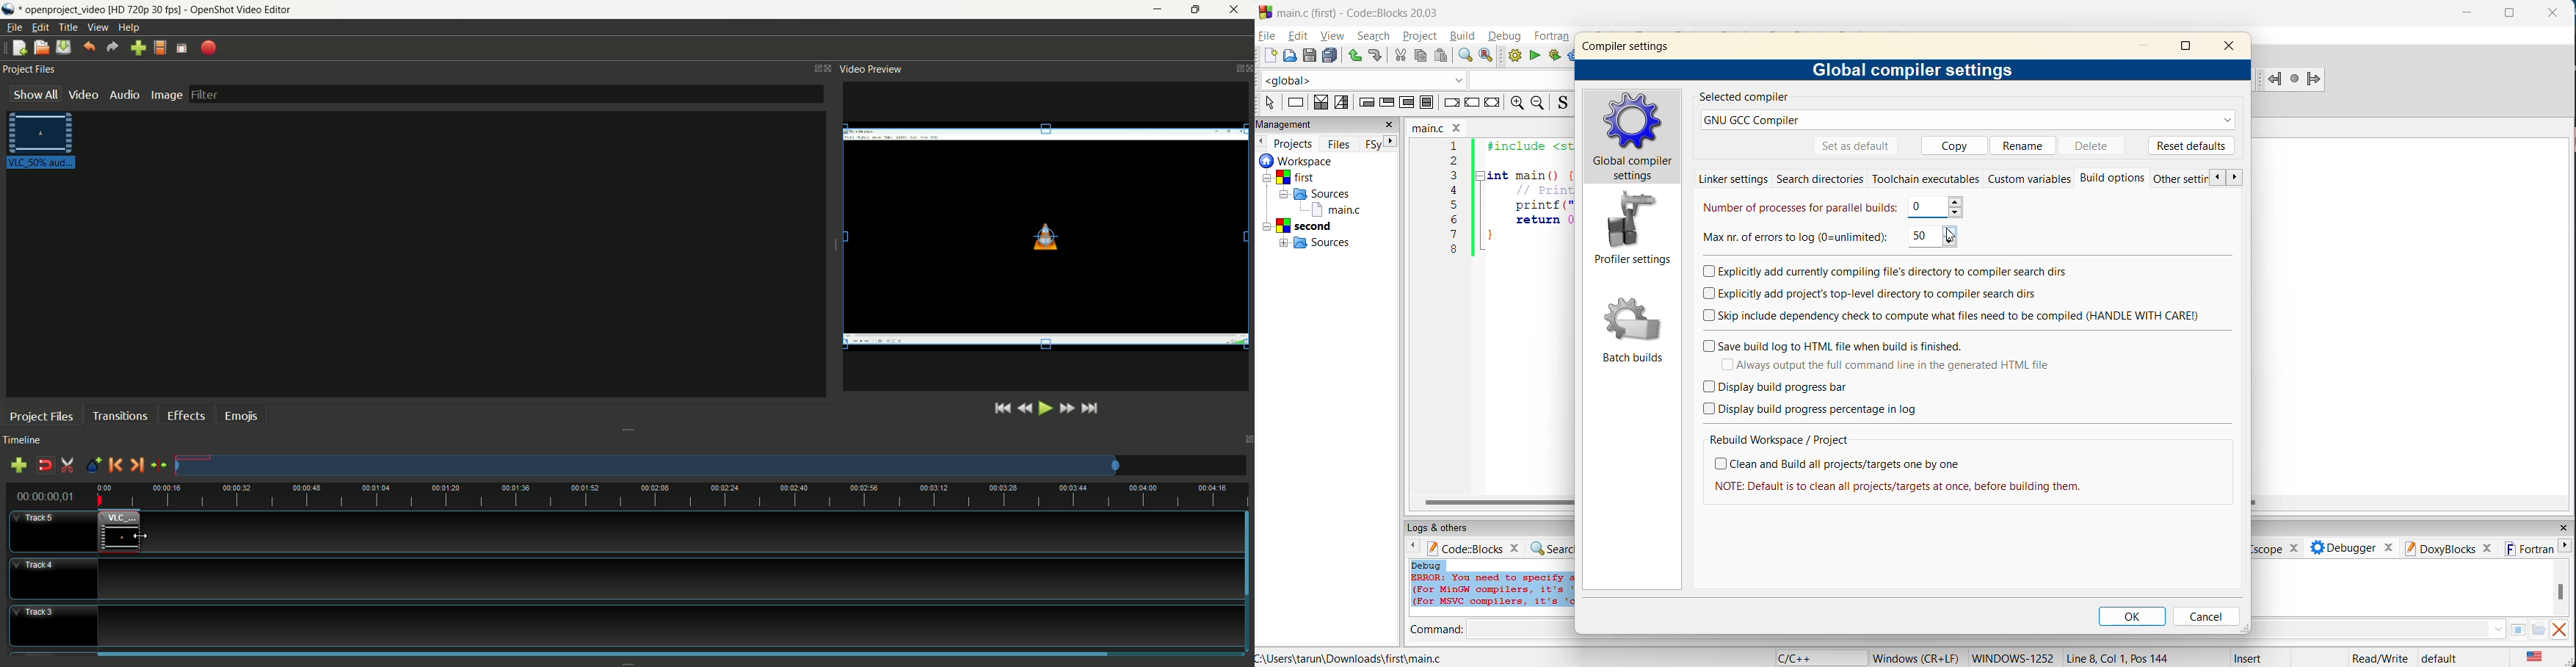 Image resolution: width=2576 pixels, height=672 pixels. I want to click on compiler settings, so click(1631, 50).